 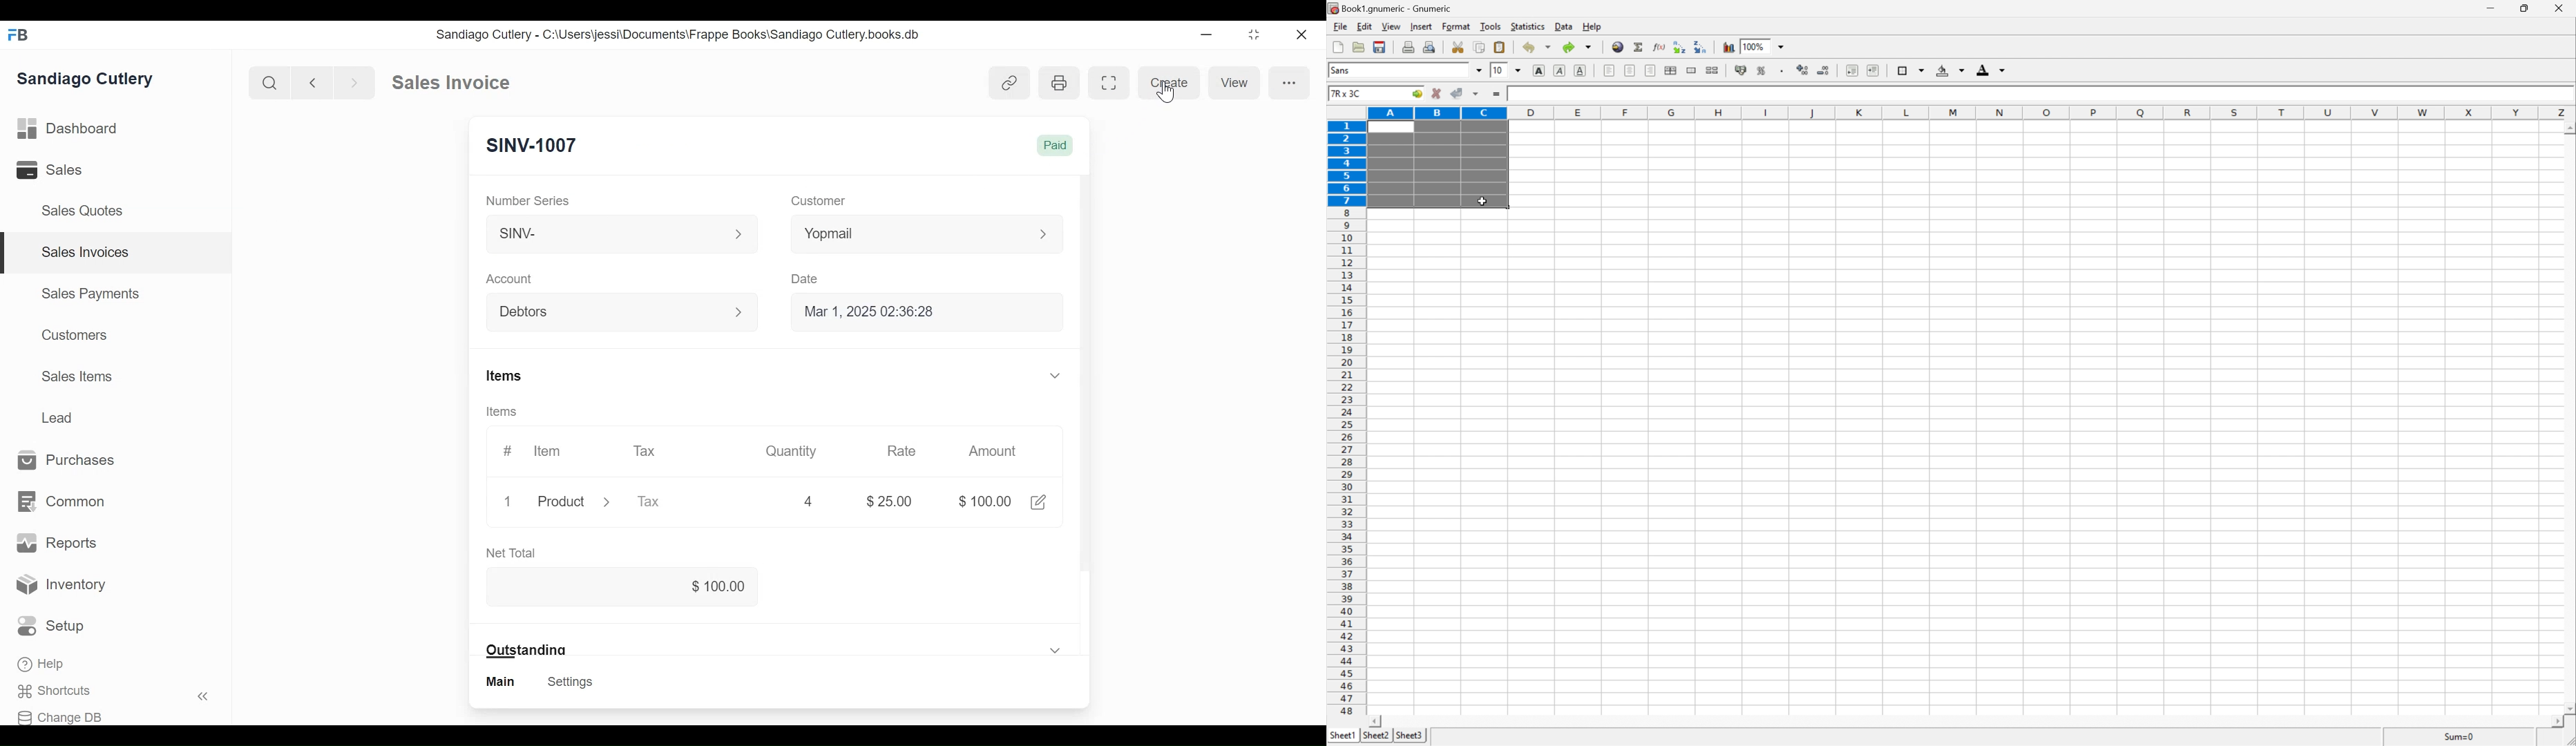 What do you see at coordinates (21, 35) in the screenshot?
I see `FB` at bounding box center [21, 35].